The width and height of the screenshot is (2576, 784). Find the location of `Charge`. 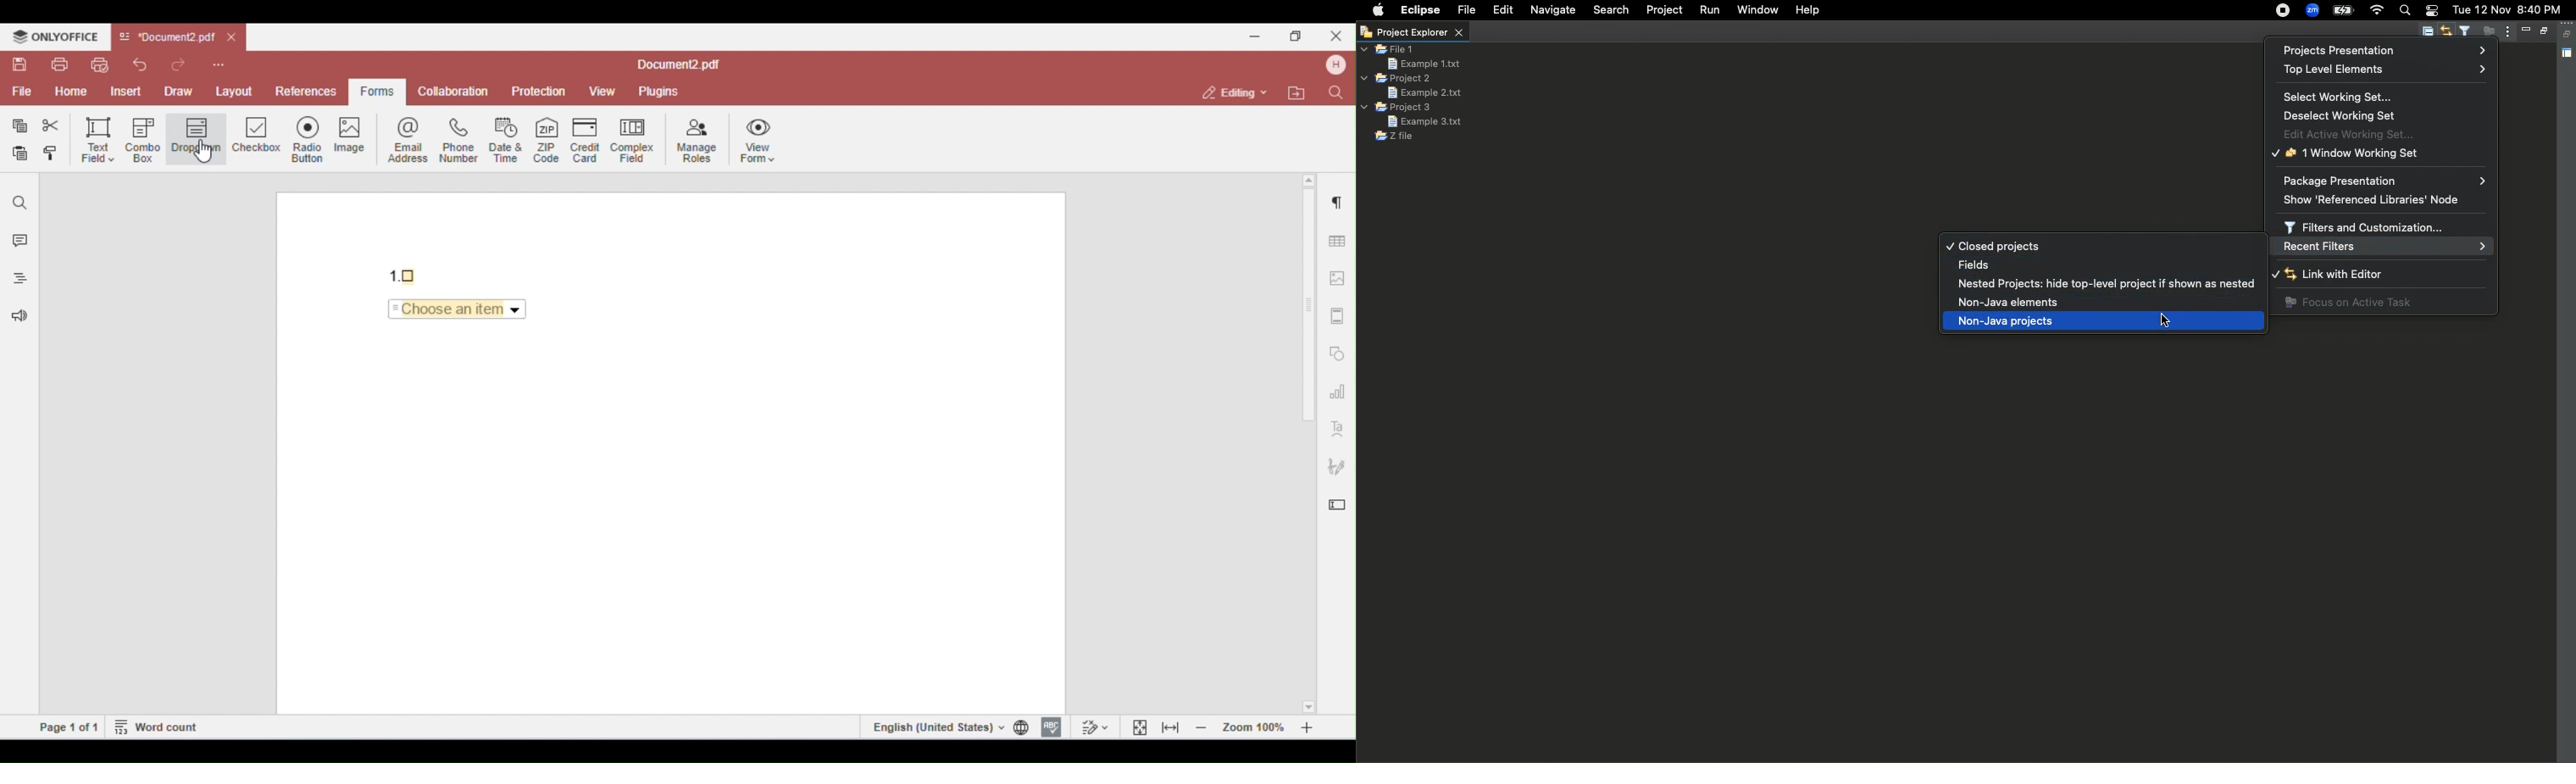

Charge is located at coordinates (2343, 12).